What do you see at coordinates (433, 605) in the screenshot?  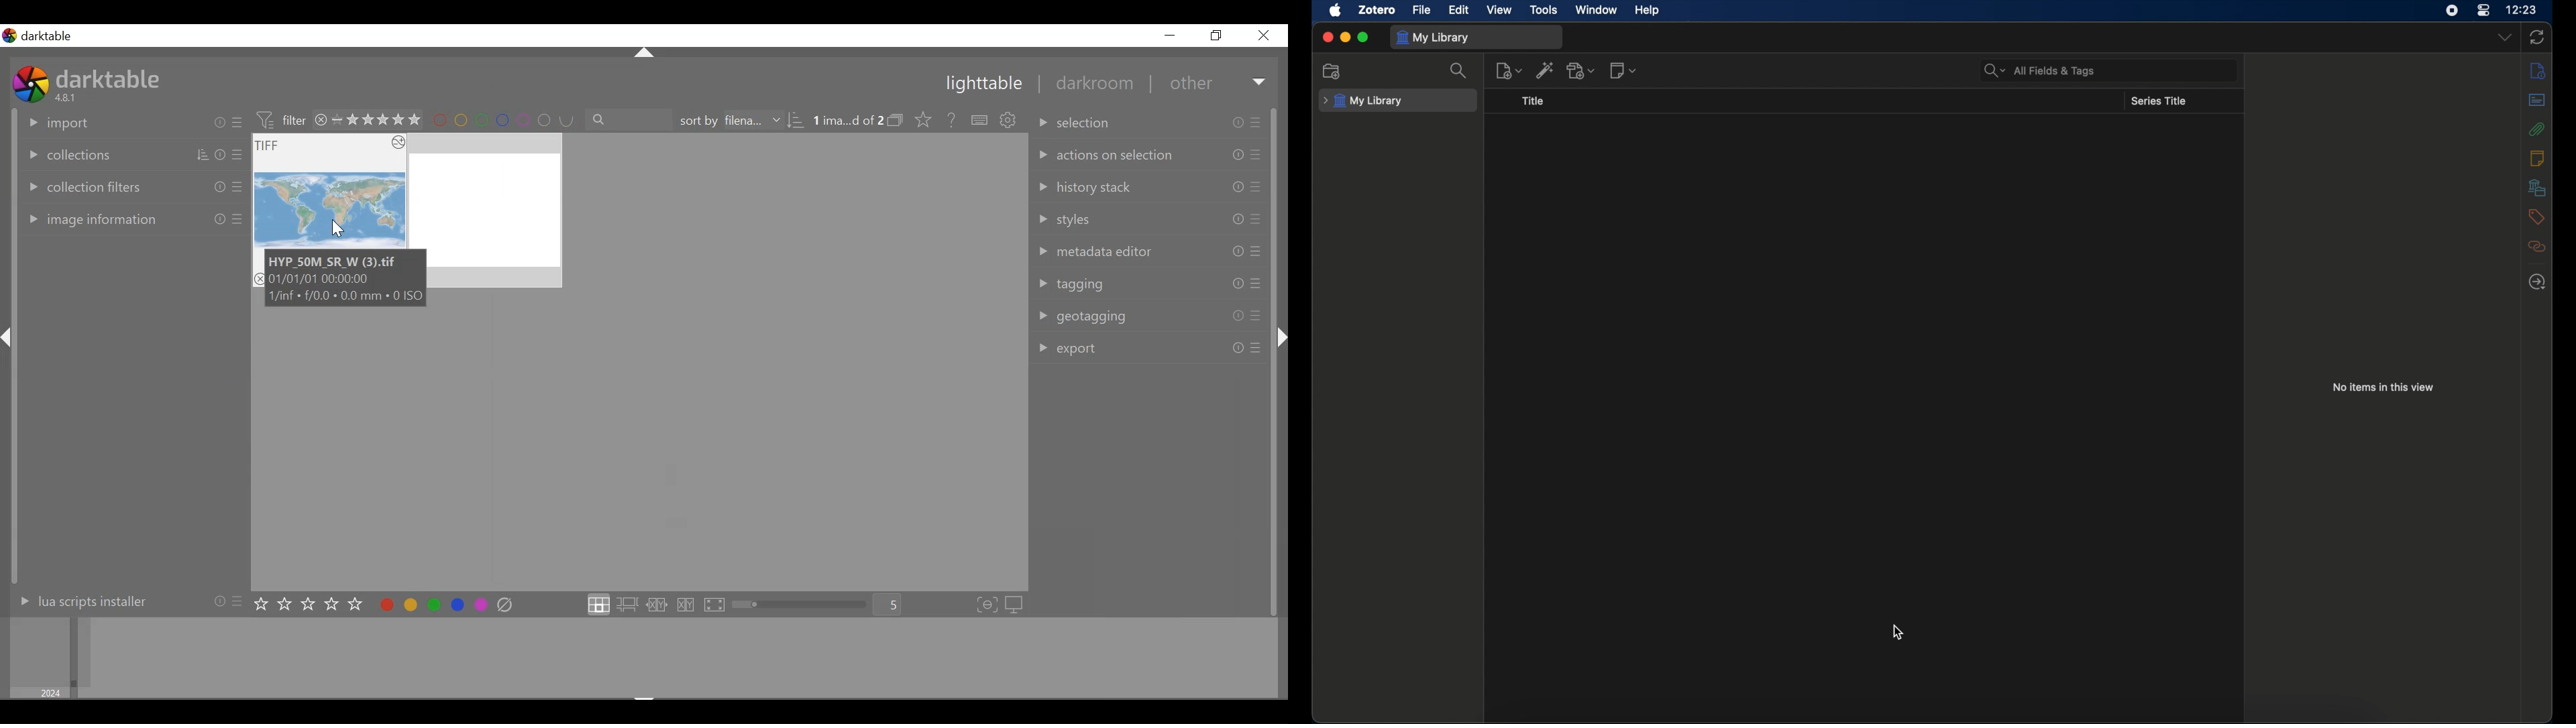 I see `toggle color label` at bounding box center [433, 605].